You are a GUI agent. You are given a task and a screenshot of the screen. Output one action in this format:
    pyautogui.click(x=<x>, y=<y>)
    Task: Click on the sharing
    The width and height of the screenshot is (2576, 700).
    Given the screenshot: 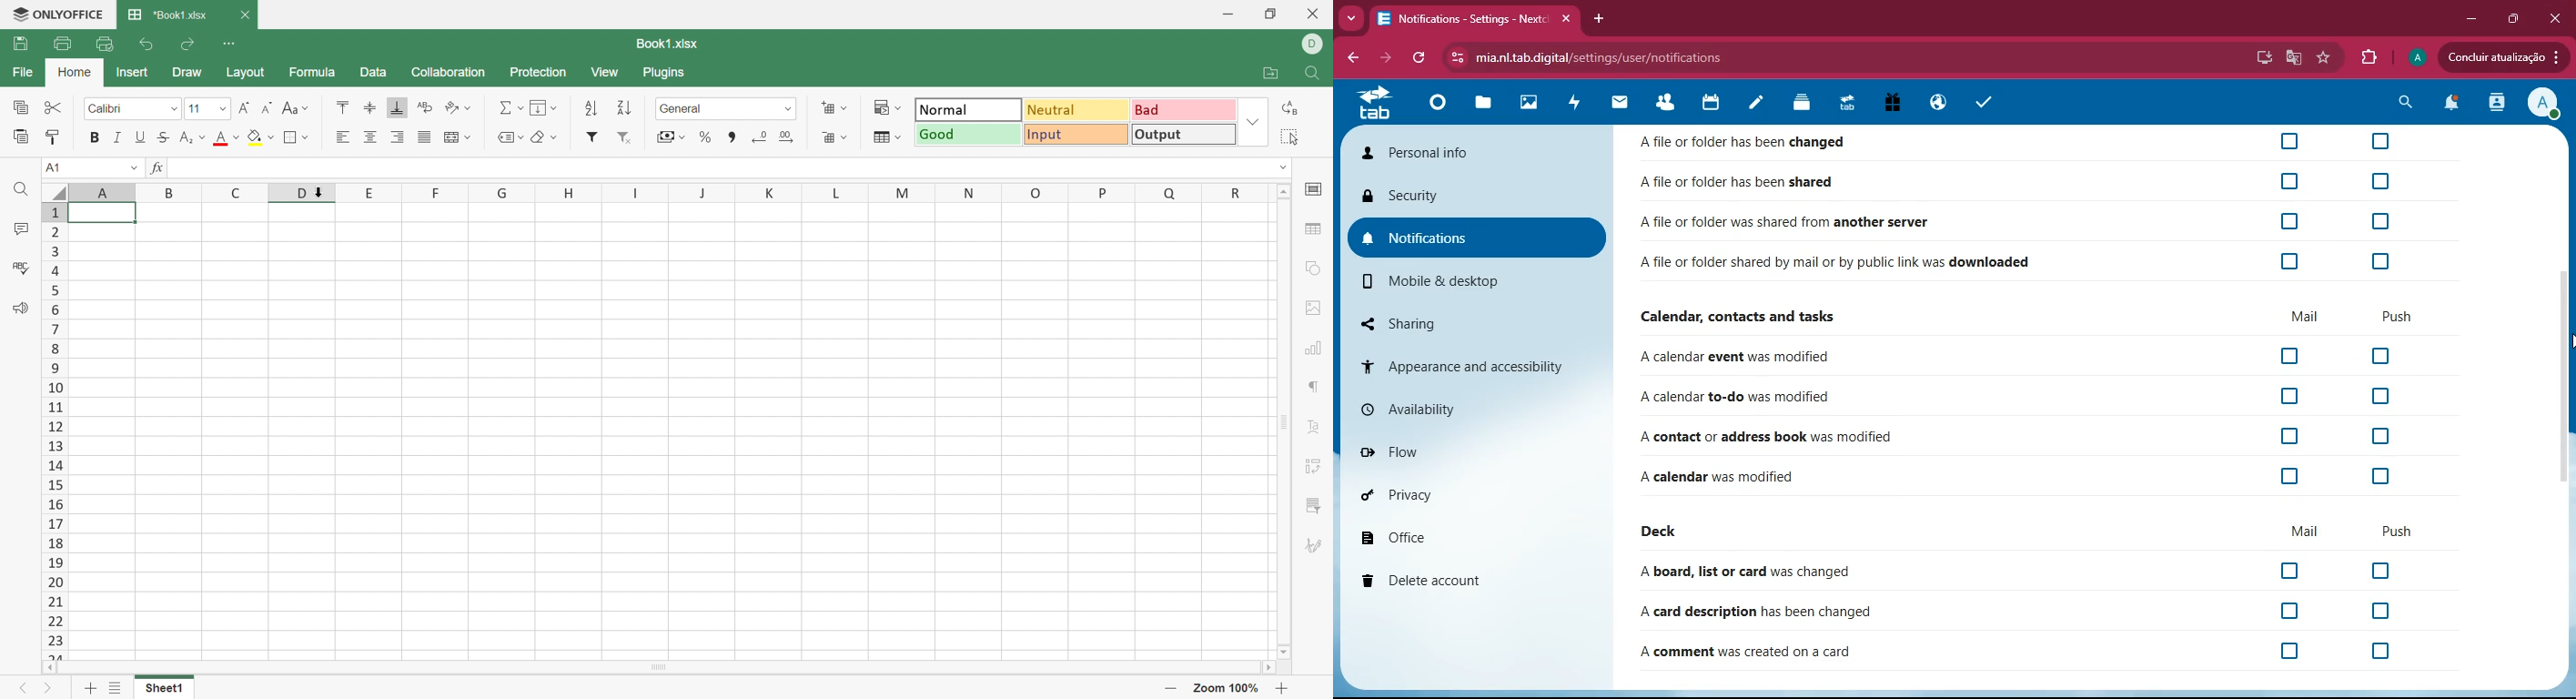 What is the action you would take?
    pyautogui.click(x=1470, y=324)
    